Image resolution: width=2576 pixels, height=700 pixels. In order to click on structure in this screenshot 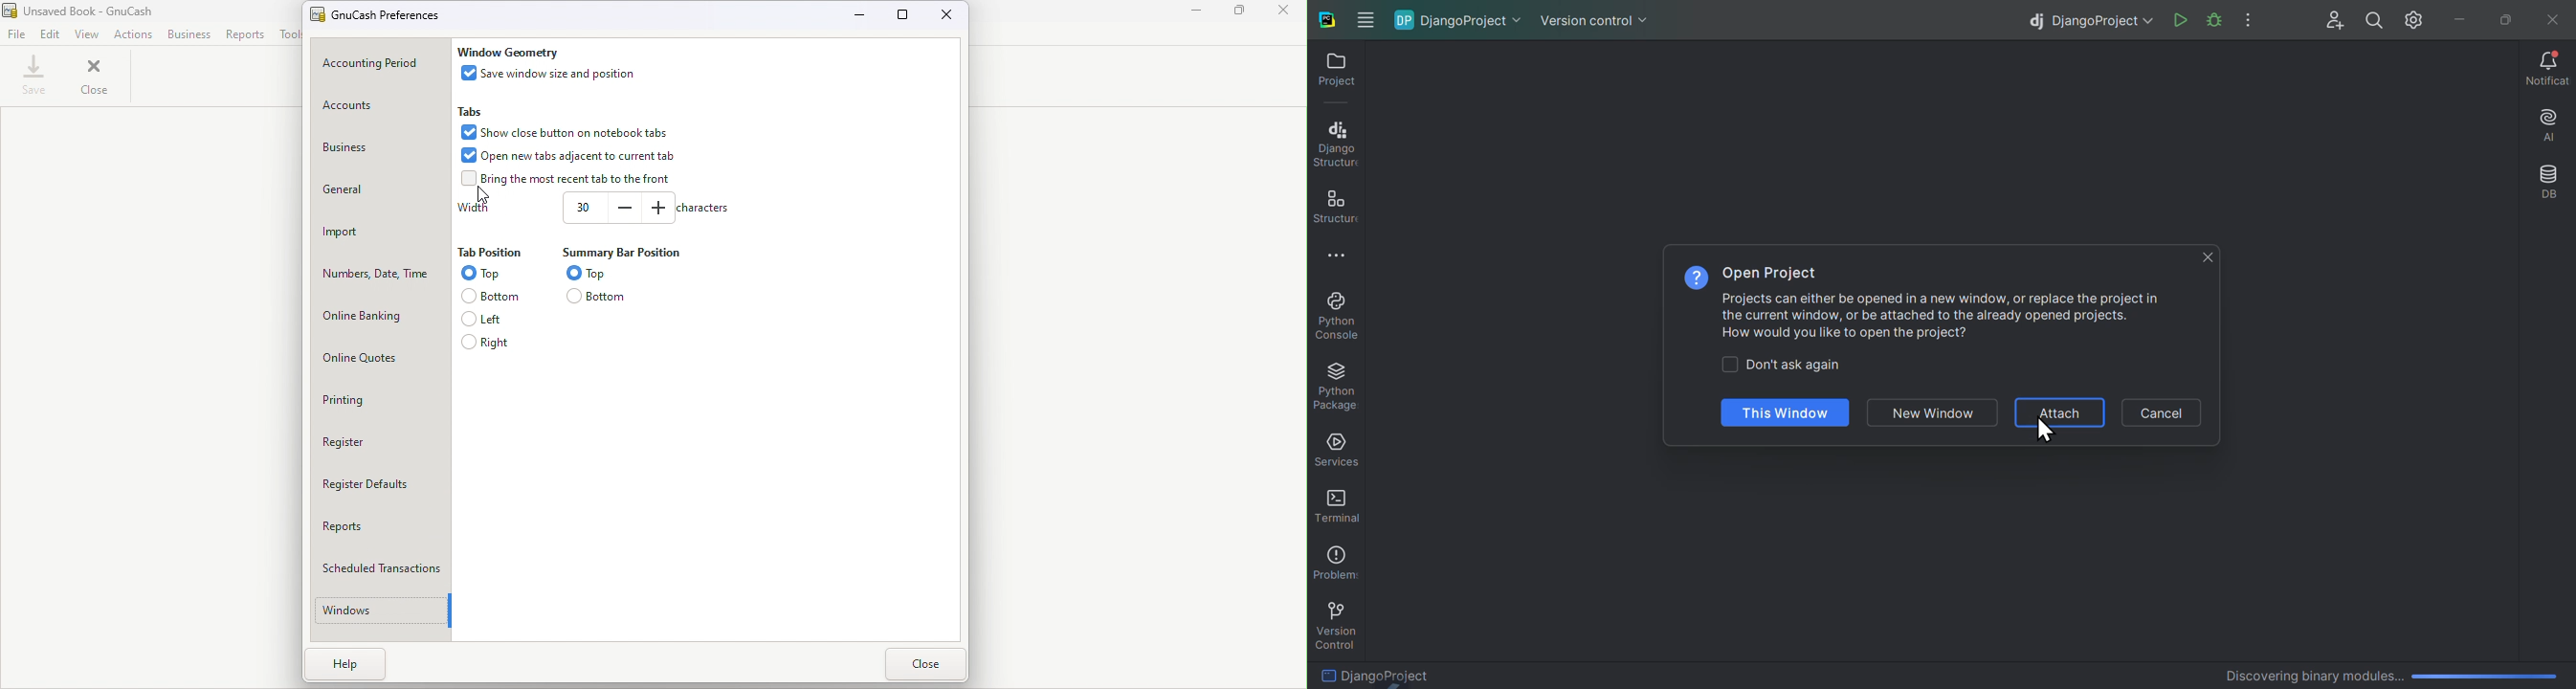, I will do `click(1332, 206)`.